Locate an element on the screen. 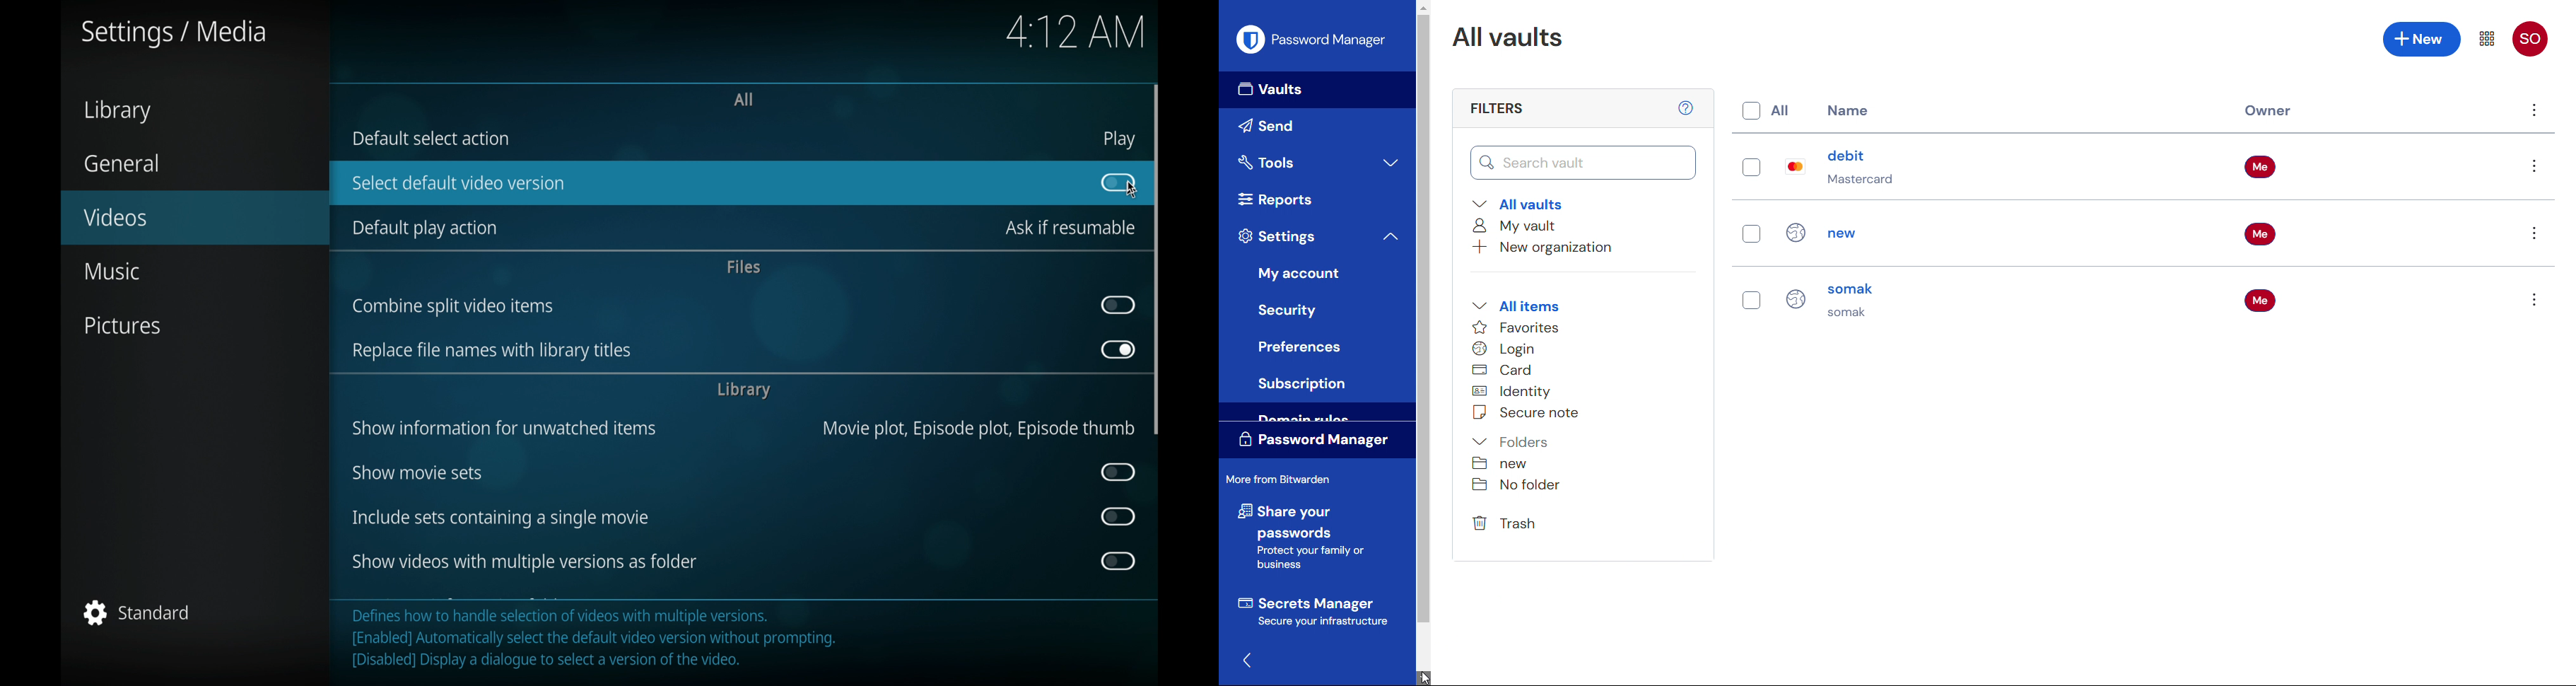  help  is located at coordinates (1685, 108).